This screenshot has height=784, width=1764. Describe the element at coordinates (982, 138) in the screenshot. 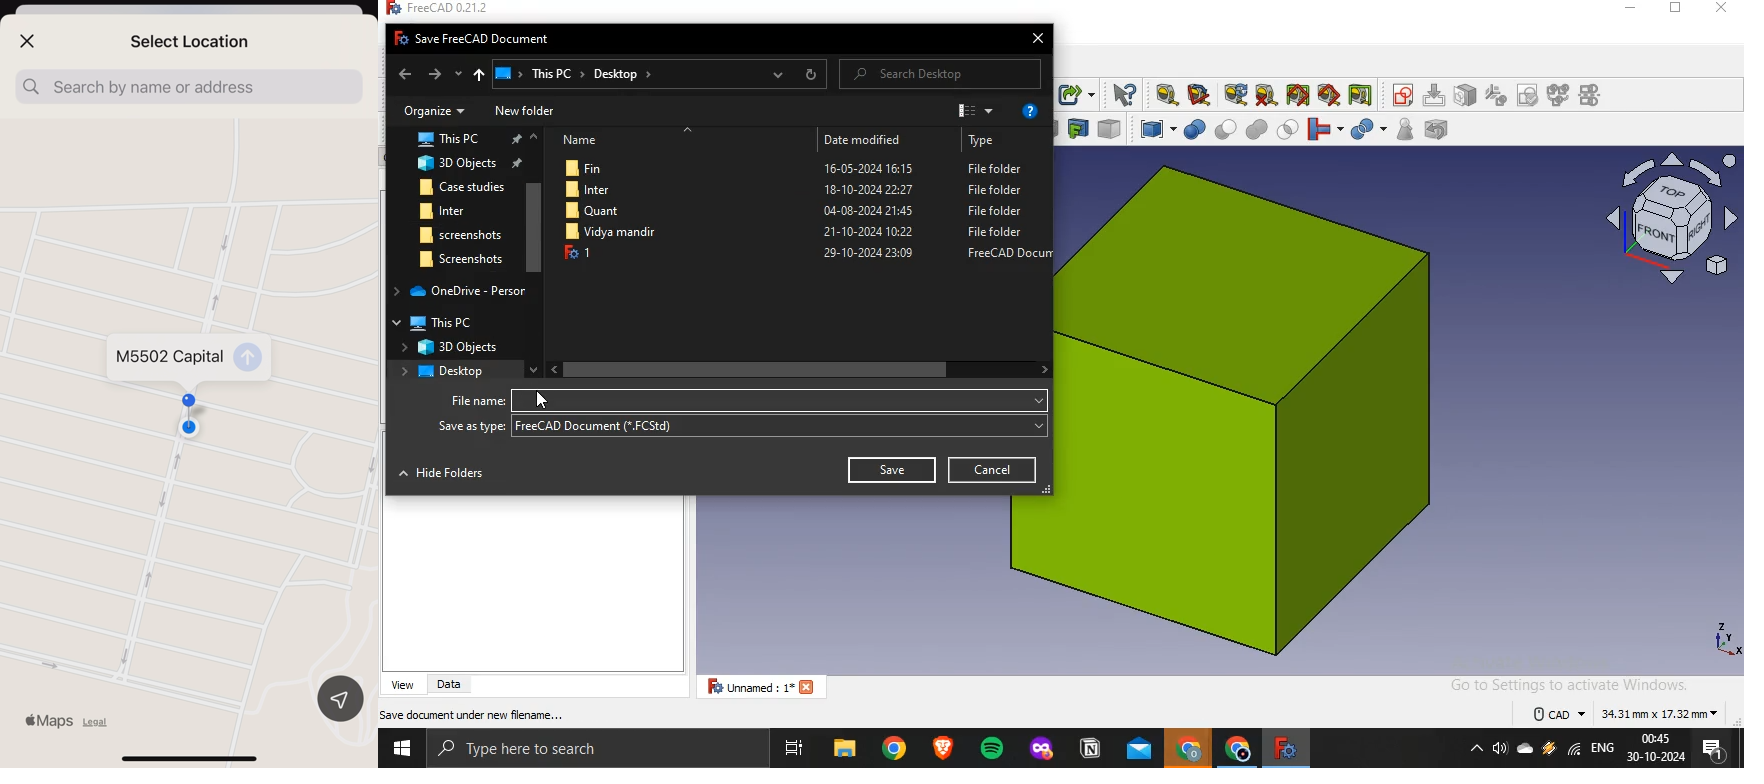

I see `Type` at that location.